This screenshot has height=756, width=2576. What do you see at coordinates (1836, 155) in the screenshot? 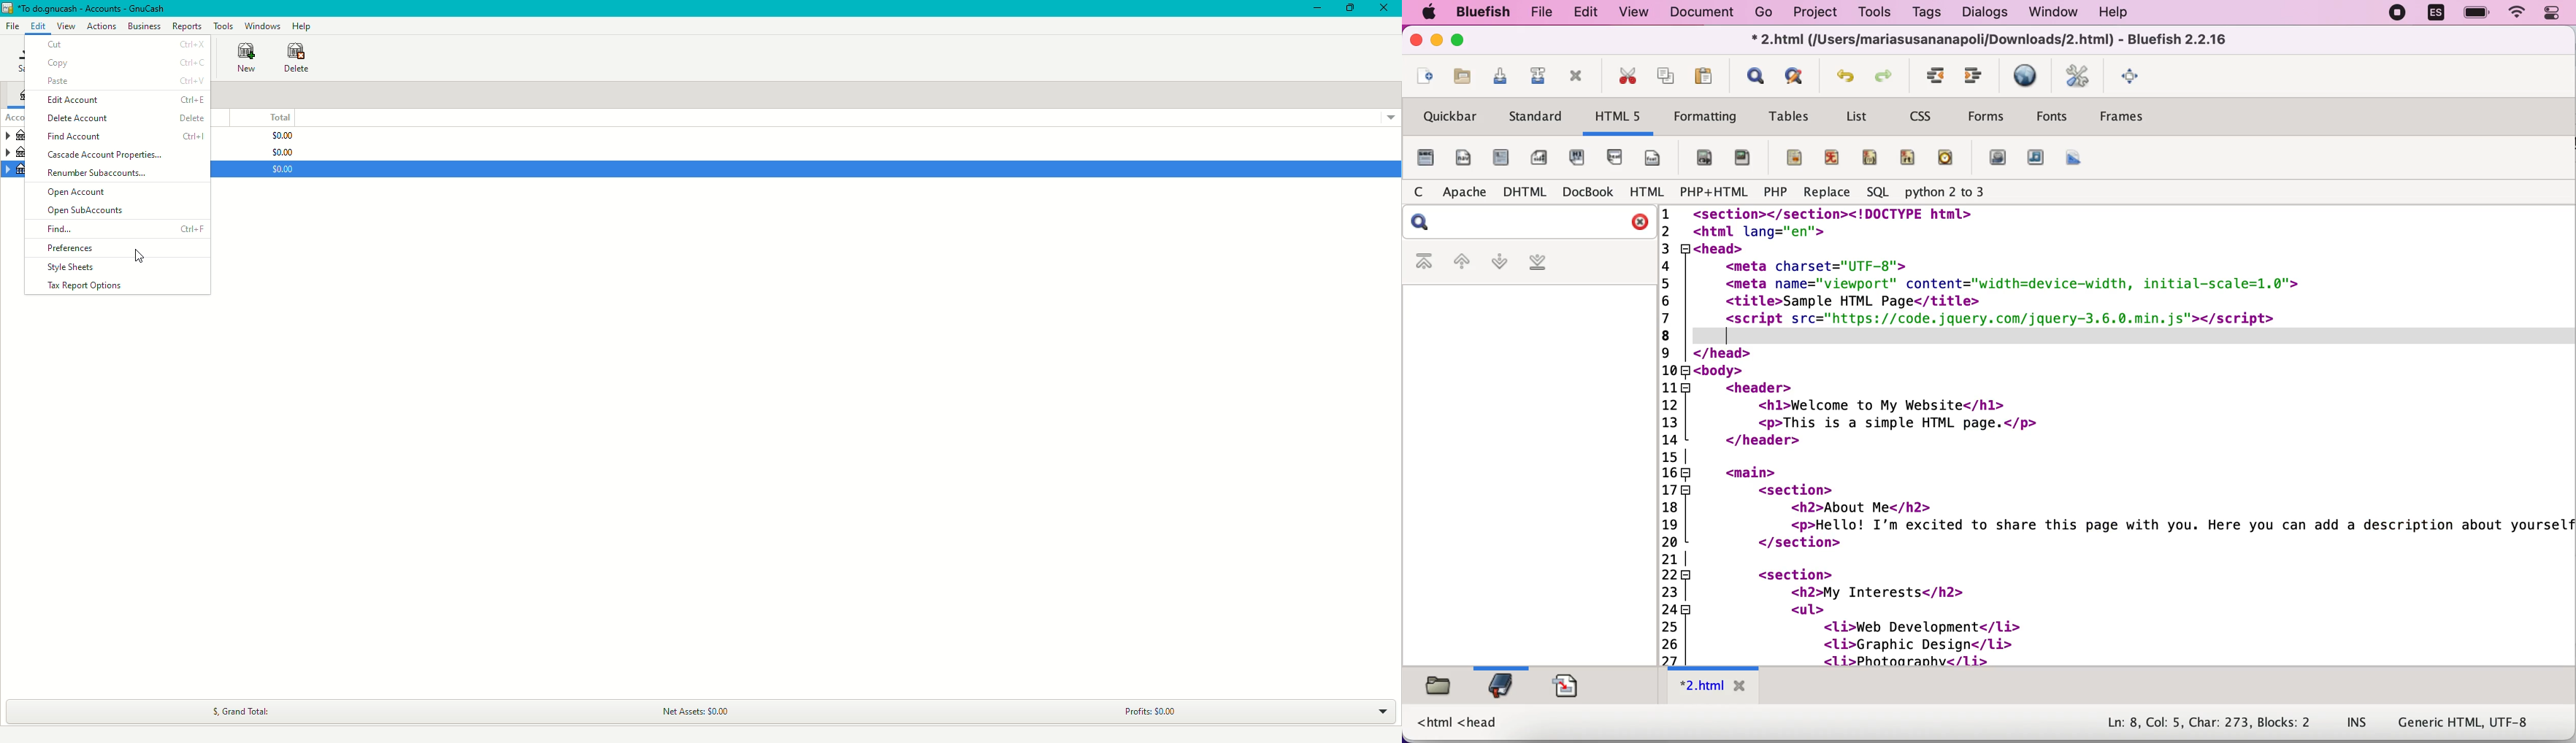
I see `ruby` at bounding box center [1836, 155].